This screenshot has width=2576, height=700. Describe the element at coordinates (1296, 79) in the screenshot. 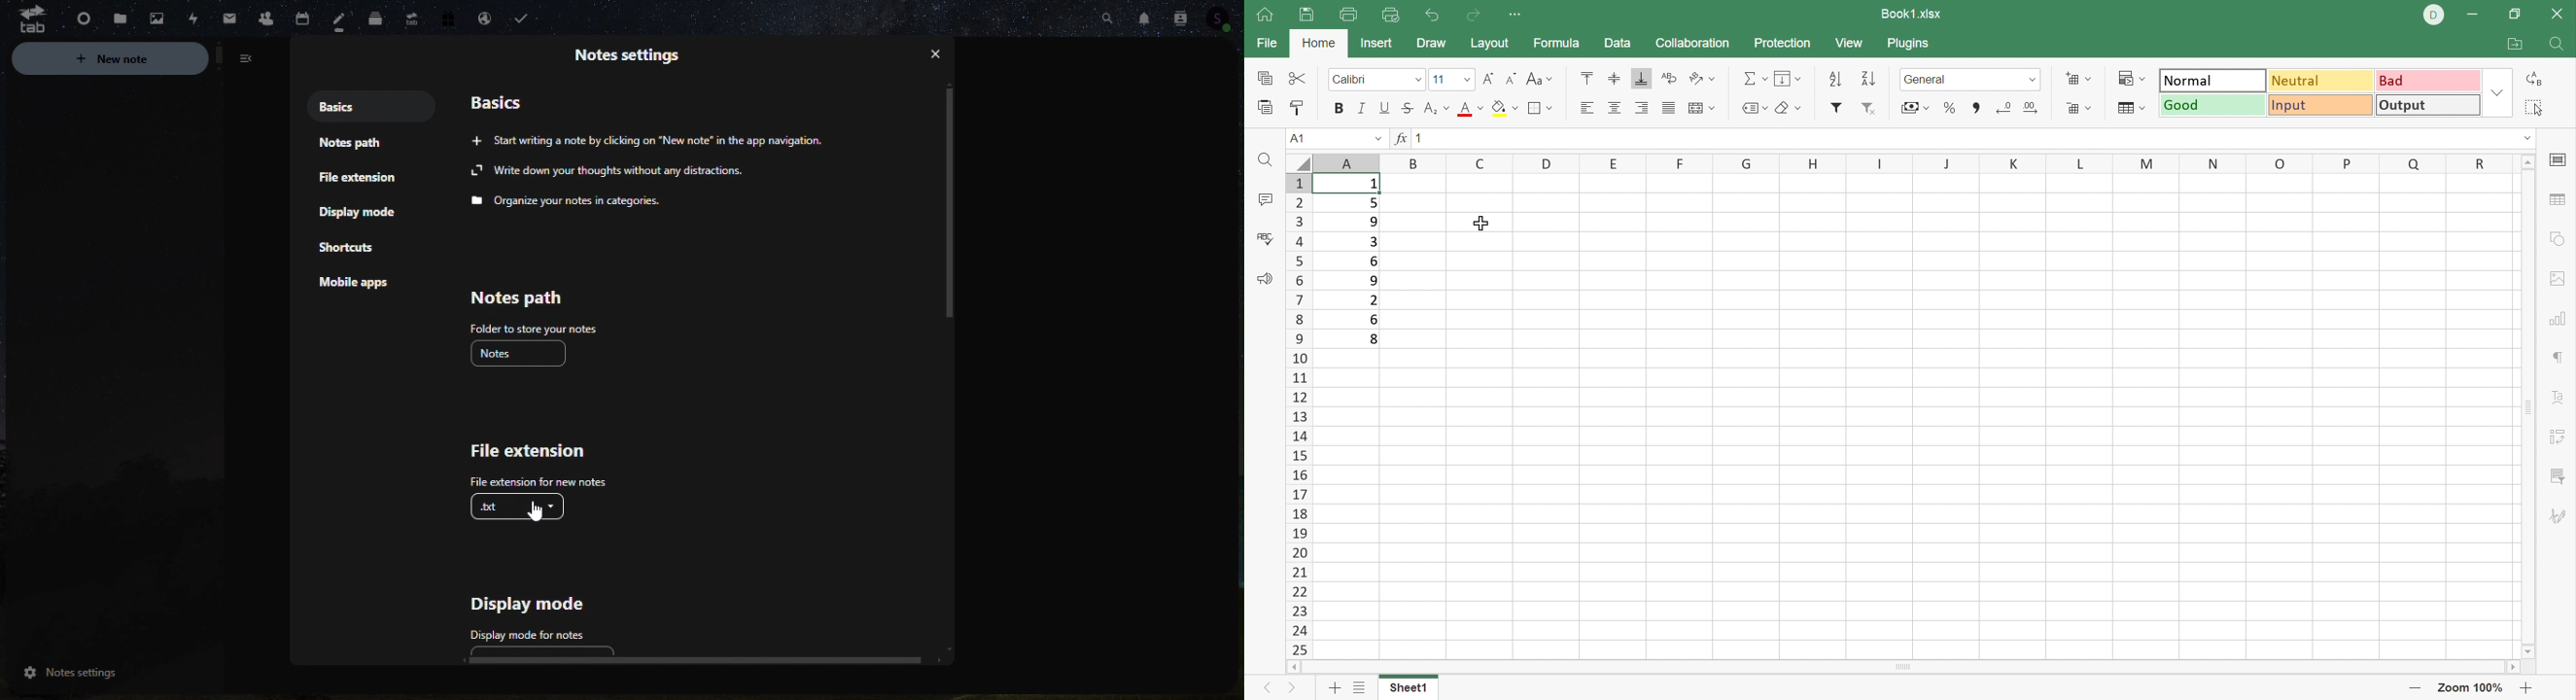

I see `Cut` at that location.